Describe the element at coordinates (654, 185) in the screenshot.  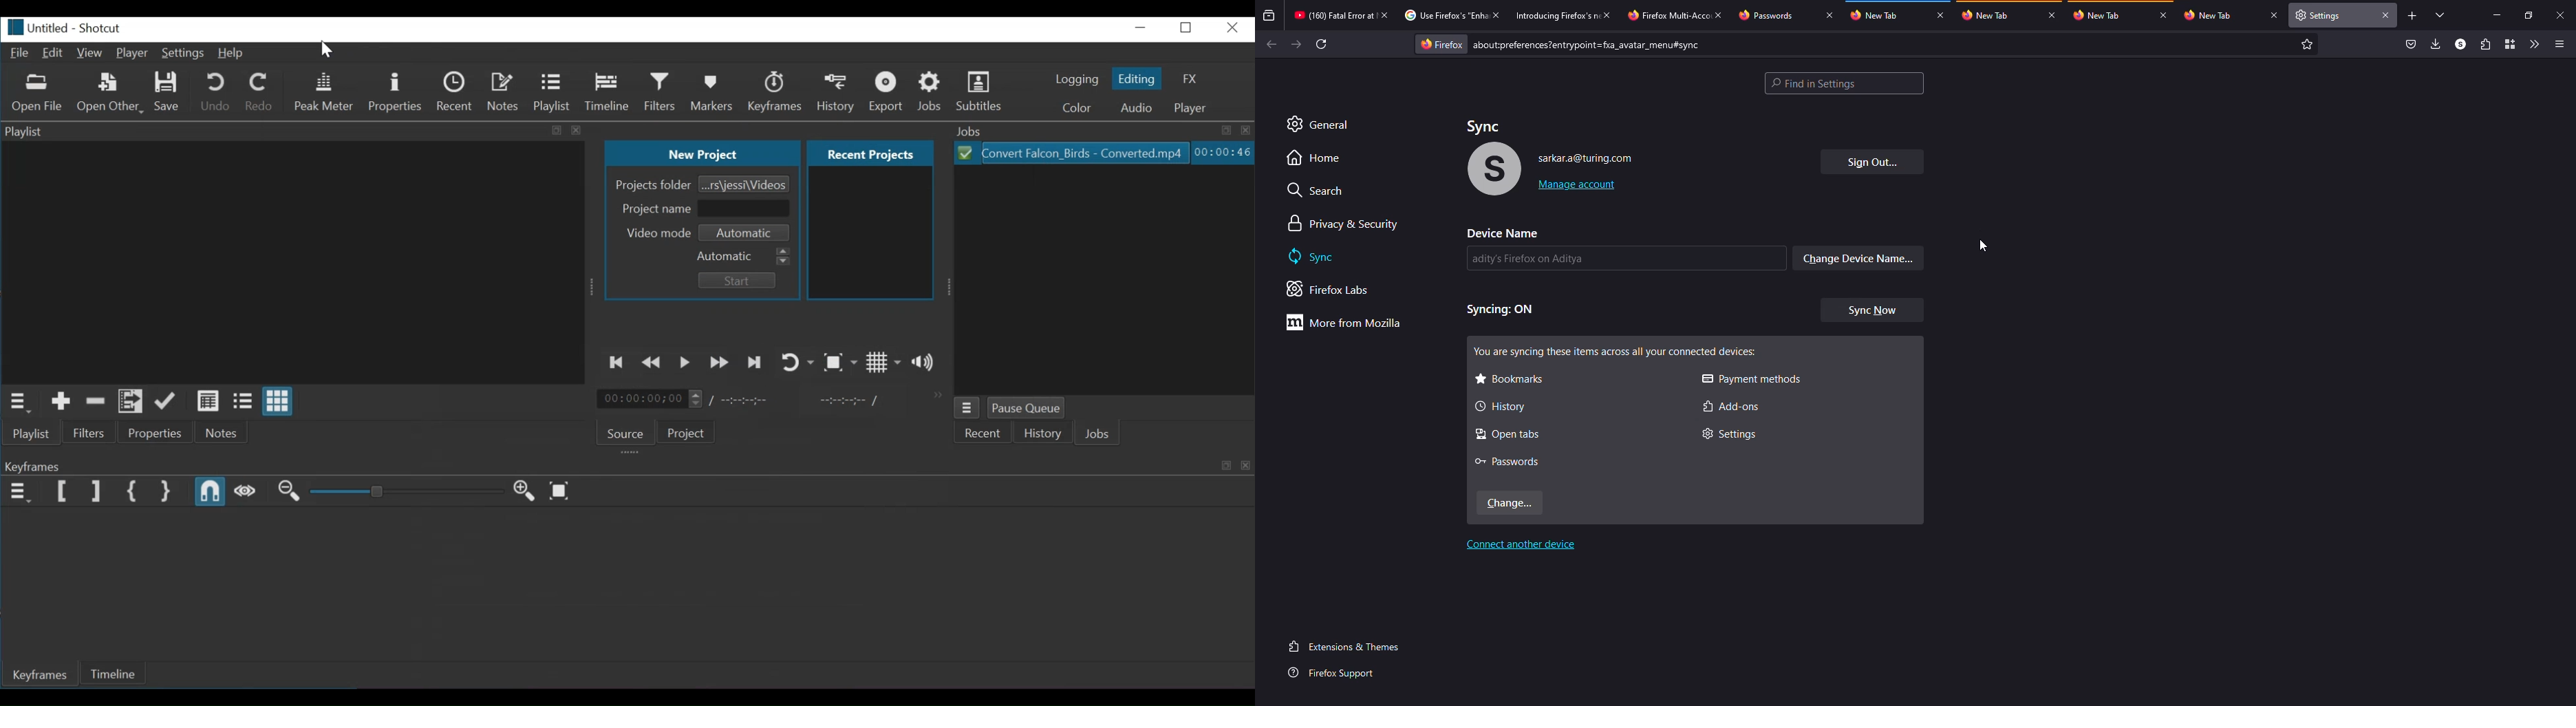
I see `Projects Folder` at that location.